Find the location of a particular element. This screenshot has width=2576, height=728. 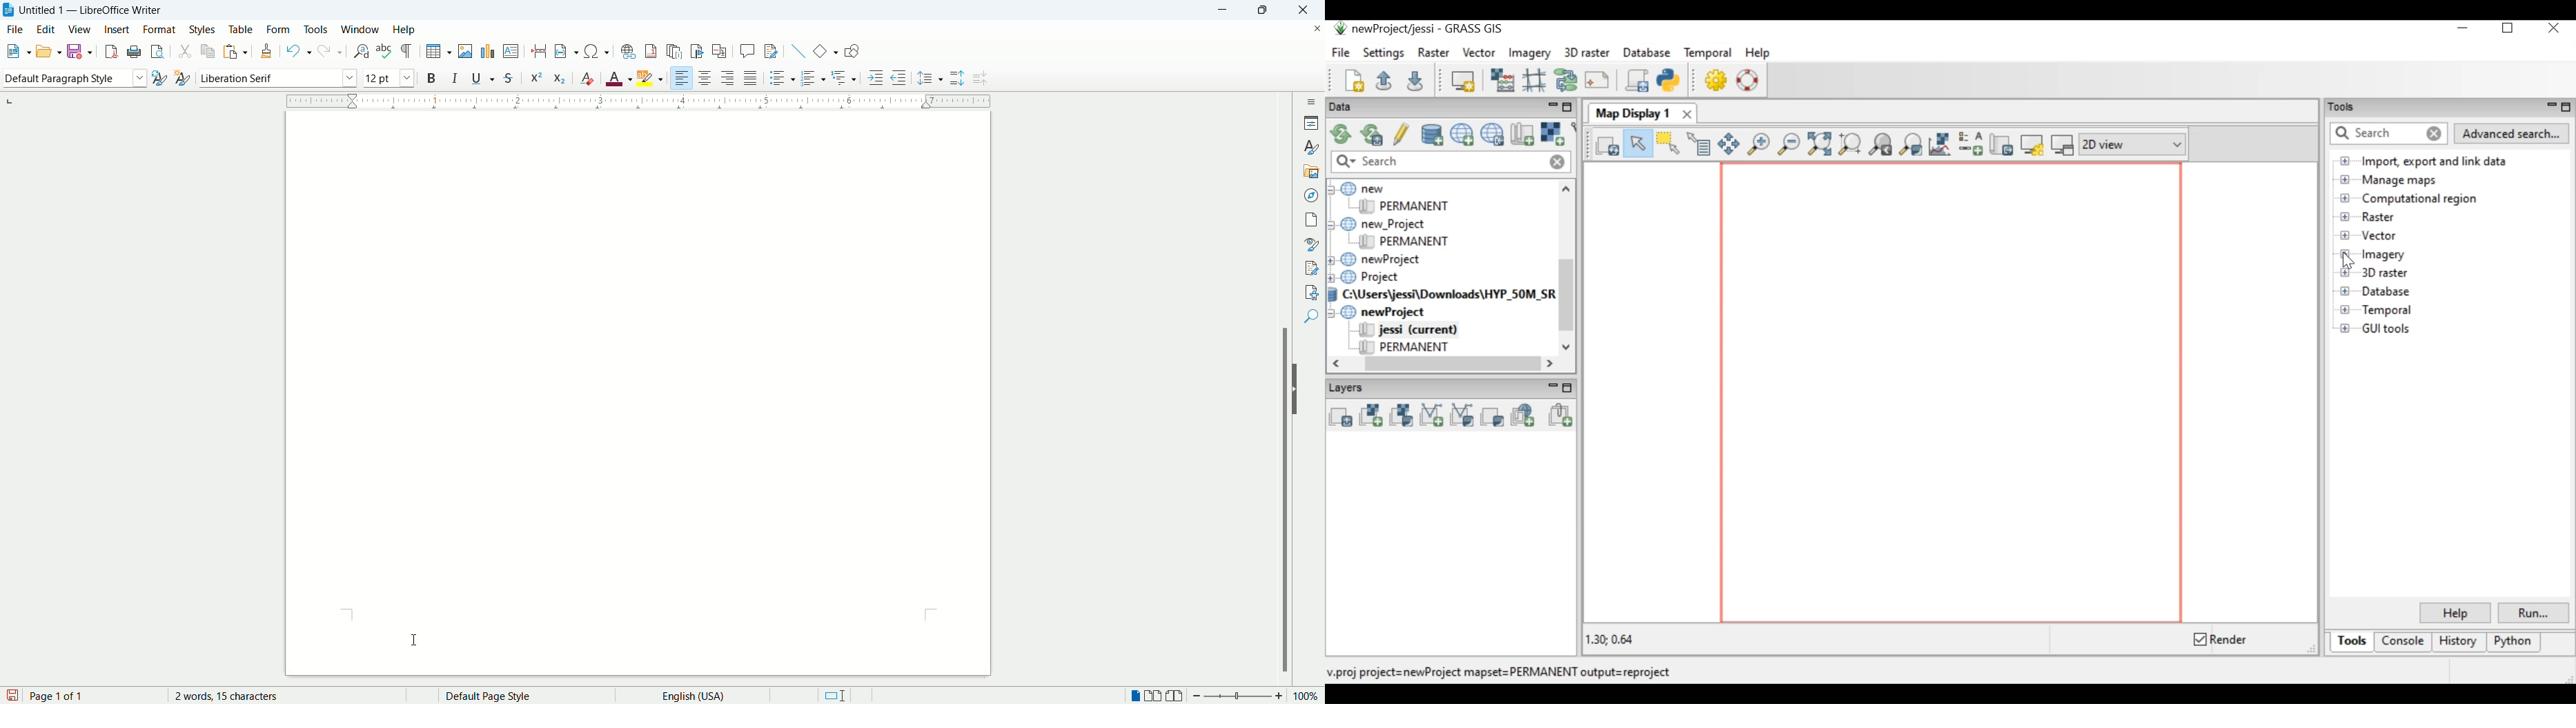

open is located at coordinates (48, 50).